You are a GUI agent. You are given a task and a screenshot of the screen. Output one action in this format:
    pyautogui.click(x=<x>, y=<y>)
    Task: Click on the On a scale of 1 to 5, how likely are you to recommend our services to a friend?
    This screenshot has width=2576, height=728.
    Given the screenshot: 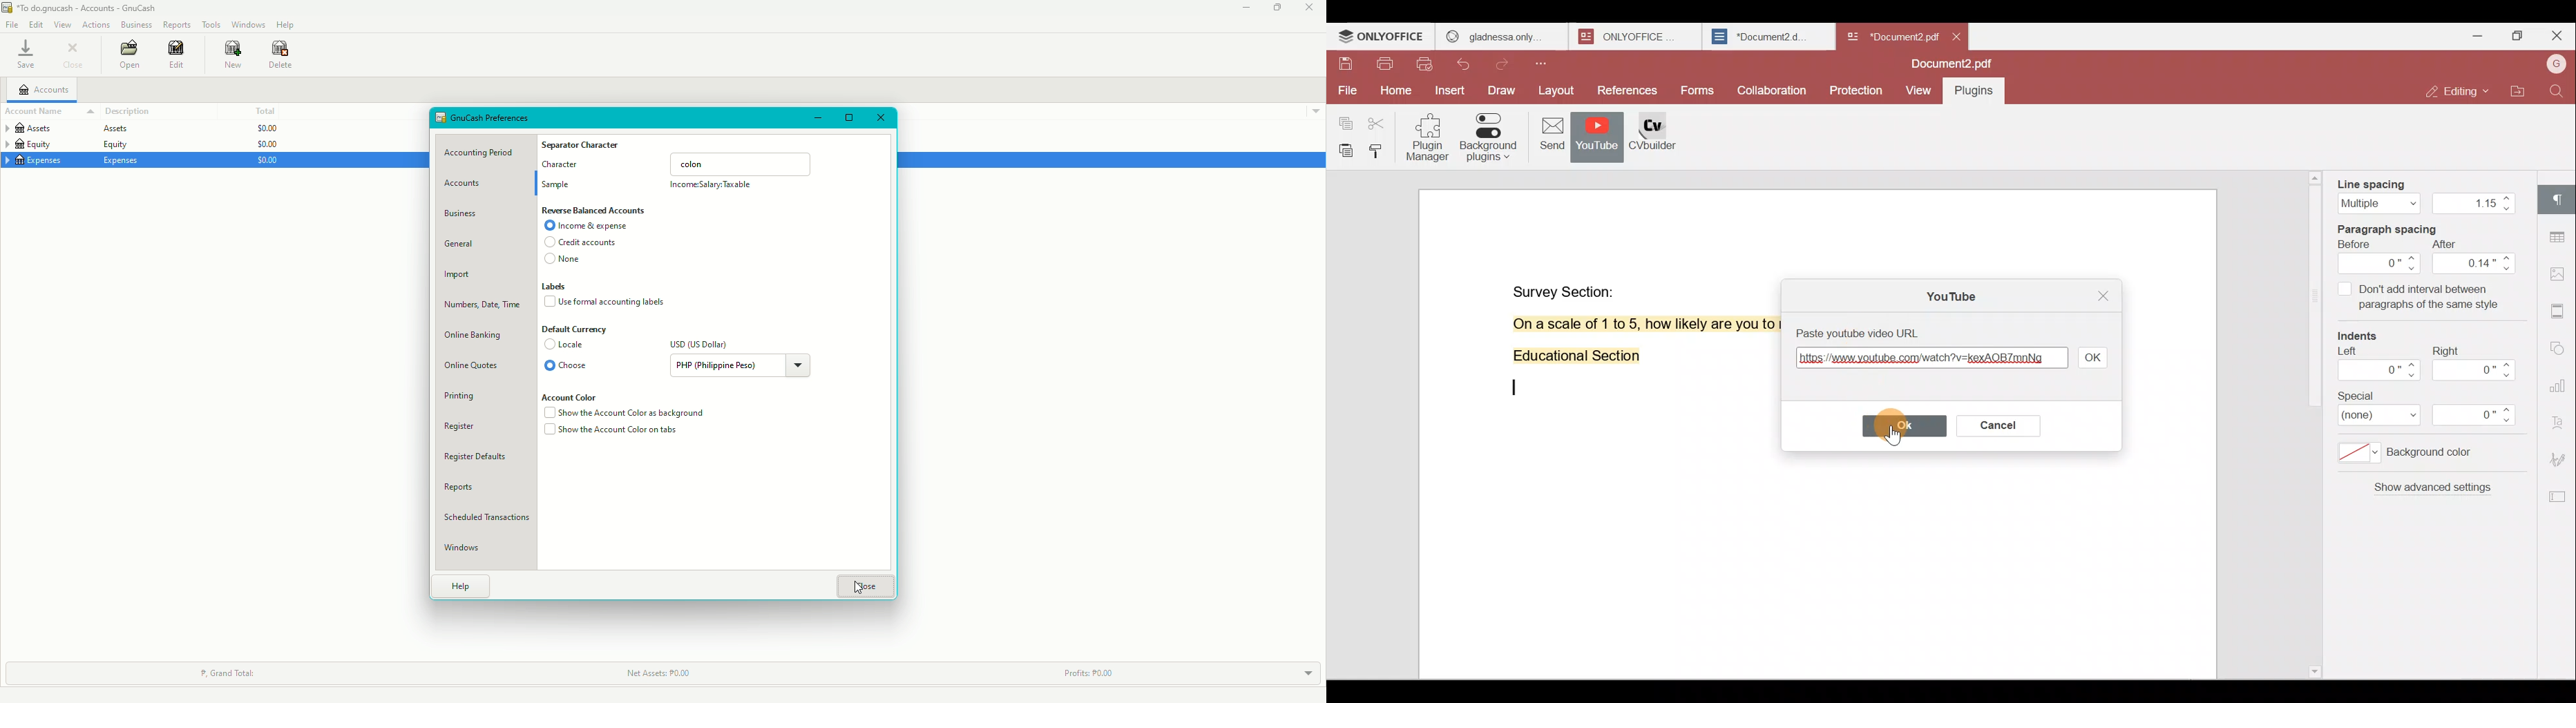 What is the action you would take?
    pyautogui.click(x=1628, y=324)
    